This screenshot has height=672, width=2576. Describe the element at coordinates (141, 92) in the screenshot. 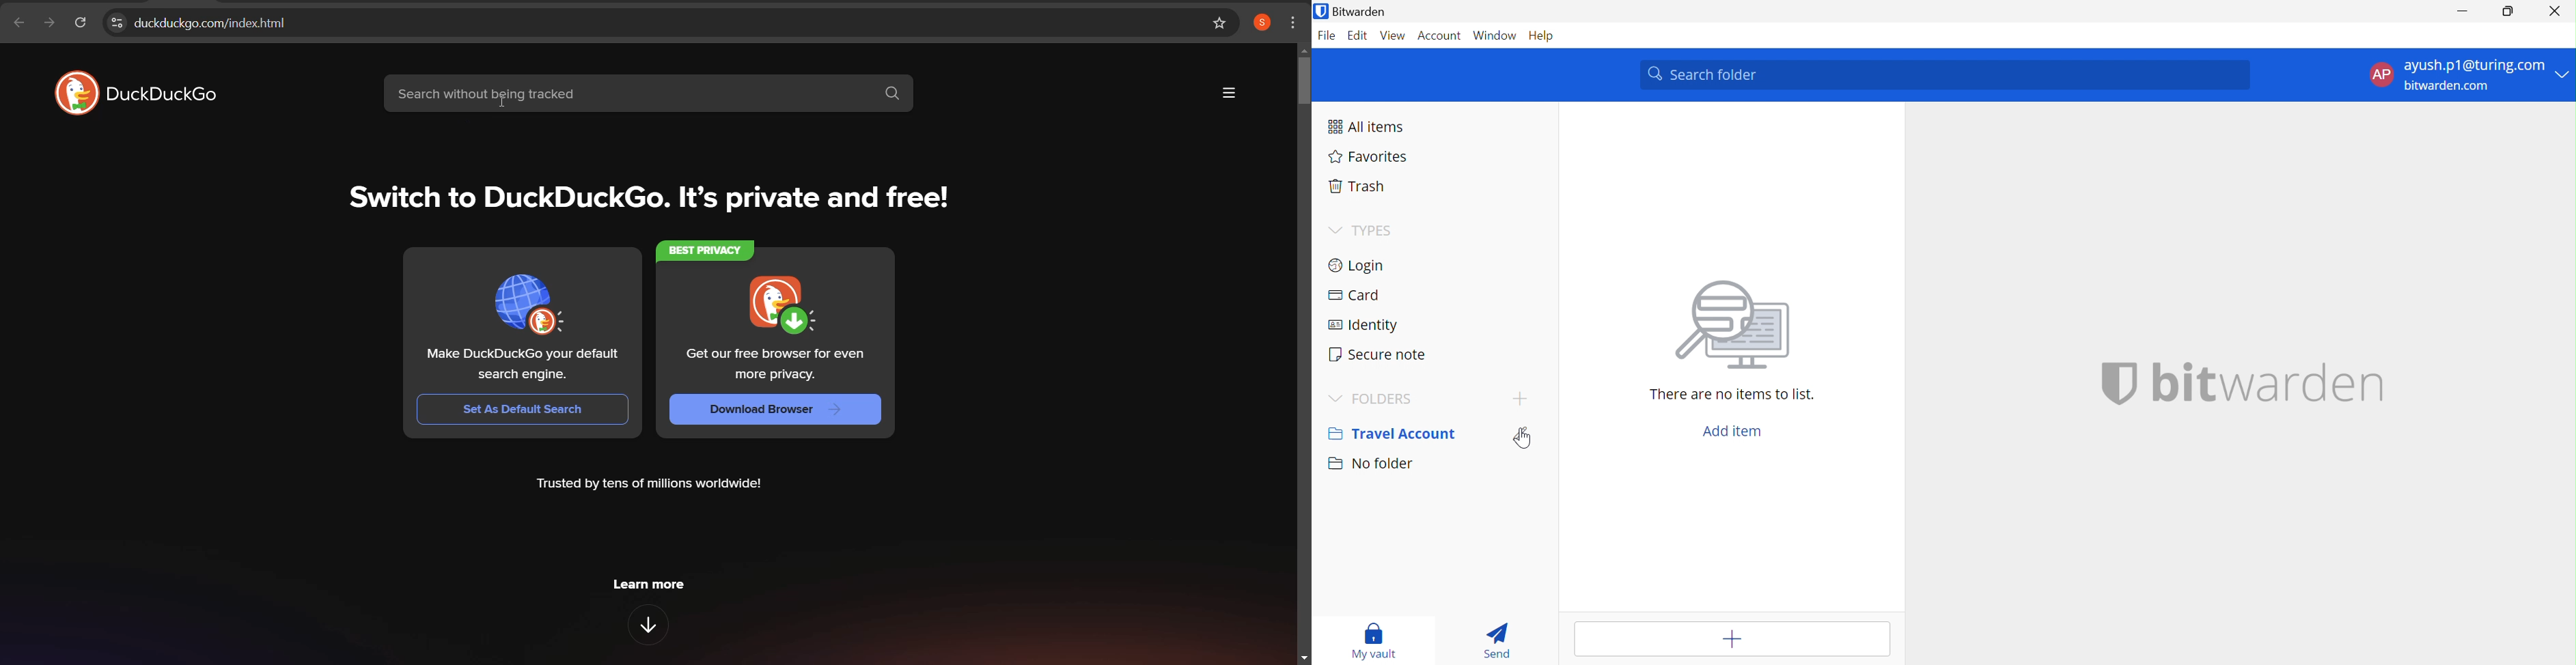

I see `website logo` at that location.